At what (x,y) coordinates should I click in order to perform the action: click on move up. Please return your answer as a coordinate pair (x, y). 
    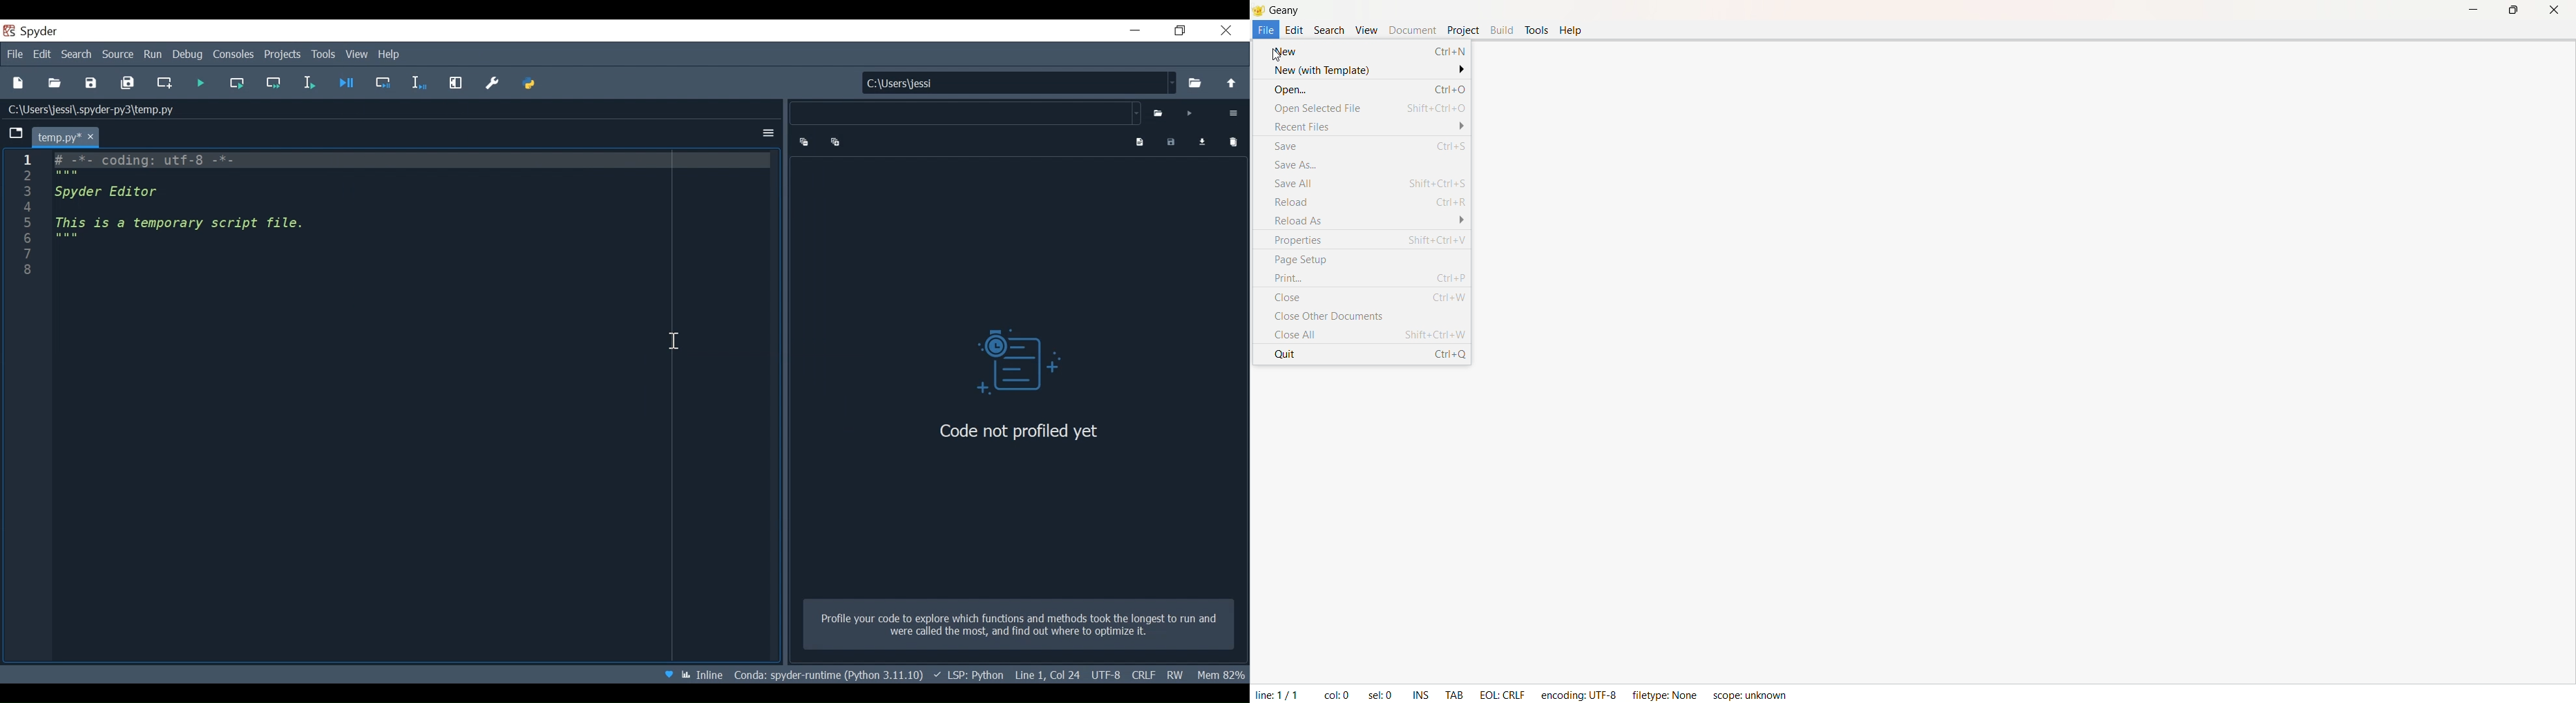
    Looking at the image, I should click on (1229, 83).